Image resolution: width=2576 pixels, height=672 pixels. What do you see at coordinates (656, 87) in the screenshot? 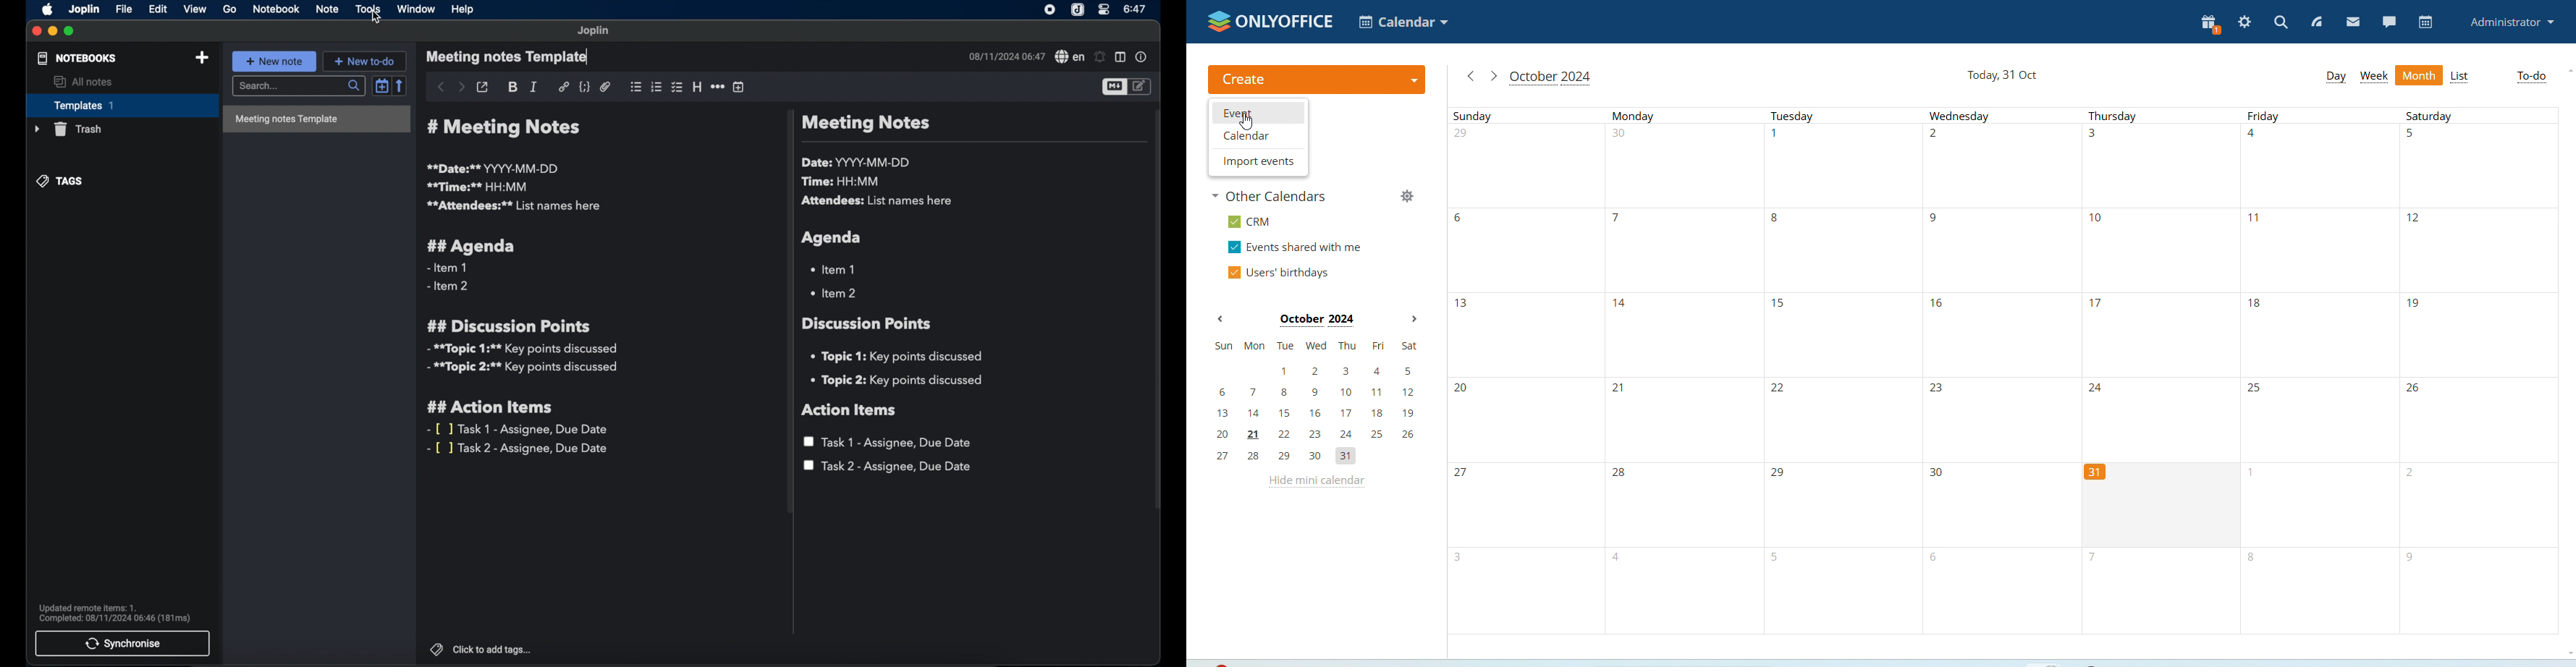
I see `numbered list` at bounding box center [656, 87].